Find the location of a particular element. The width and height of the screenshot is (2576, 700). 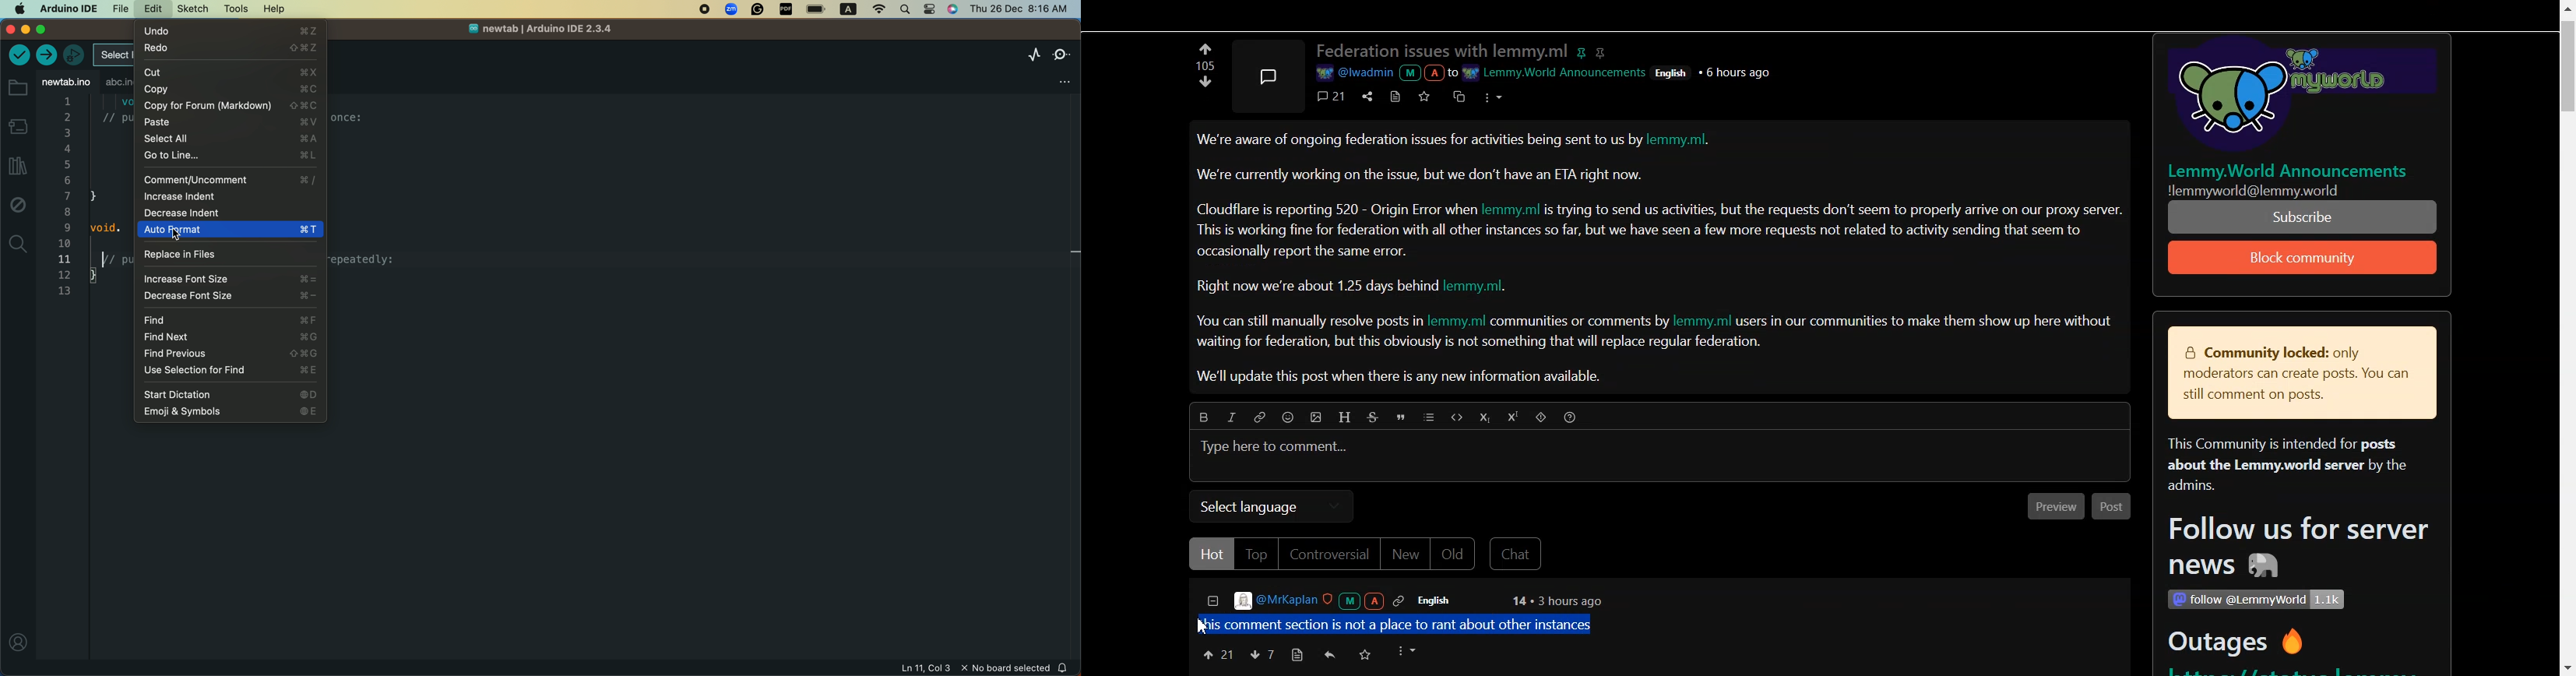

Select language is located at coordinates (1271, 506).